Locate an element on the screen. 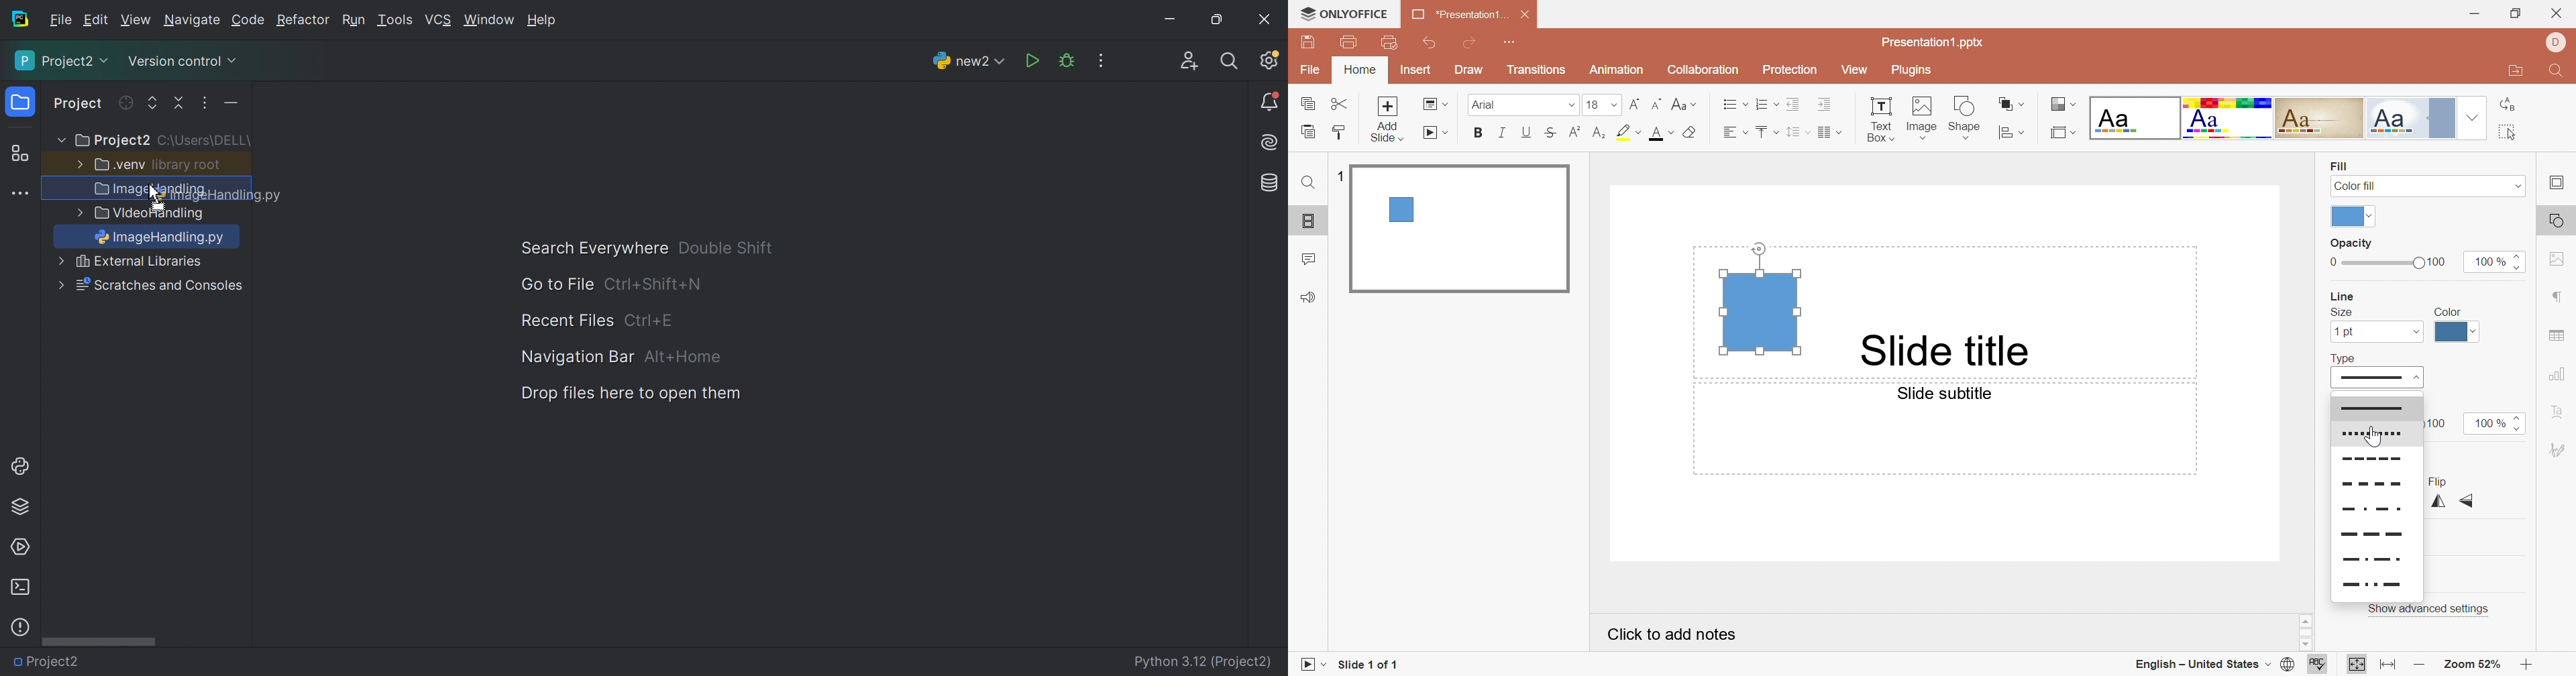 This screenshot has height=700, width=2576. *Presentation1....xlsx is located at coordinates (1458, 15).